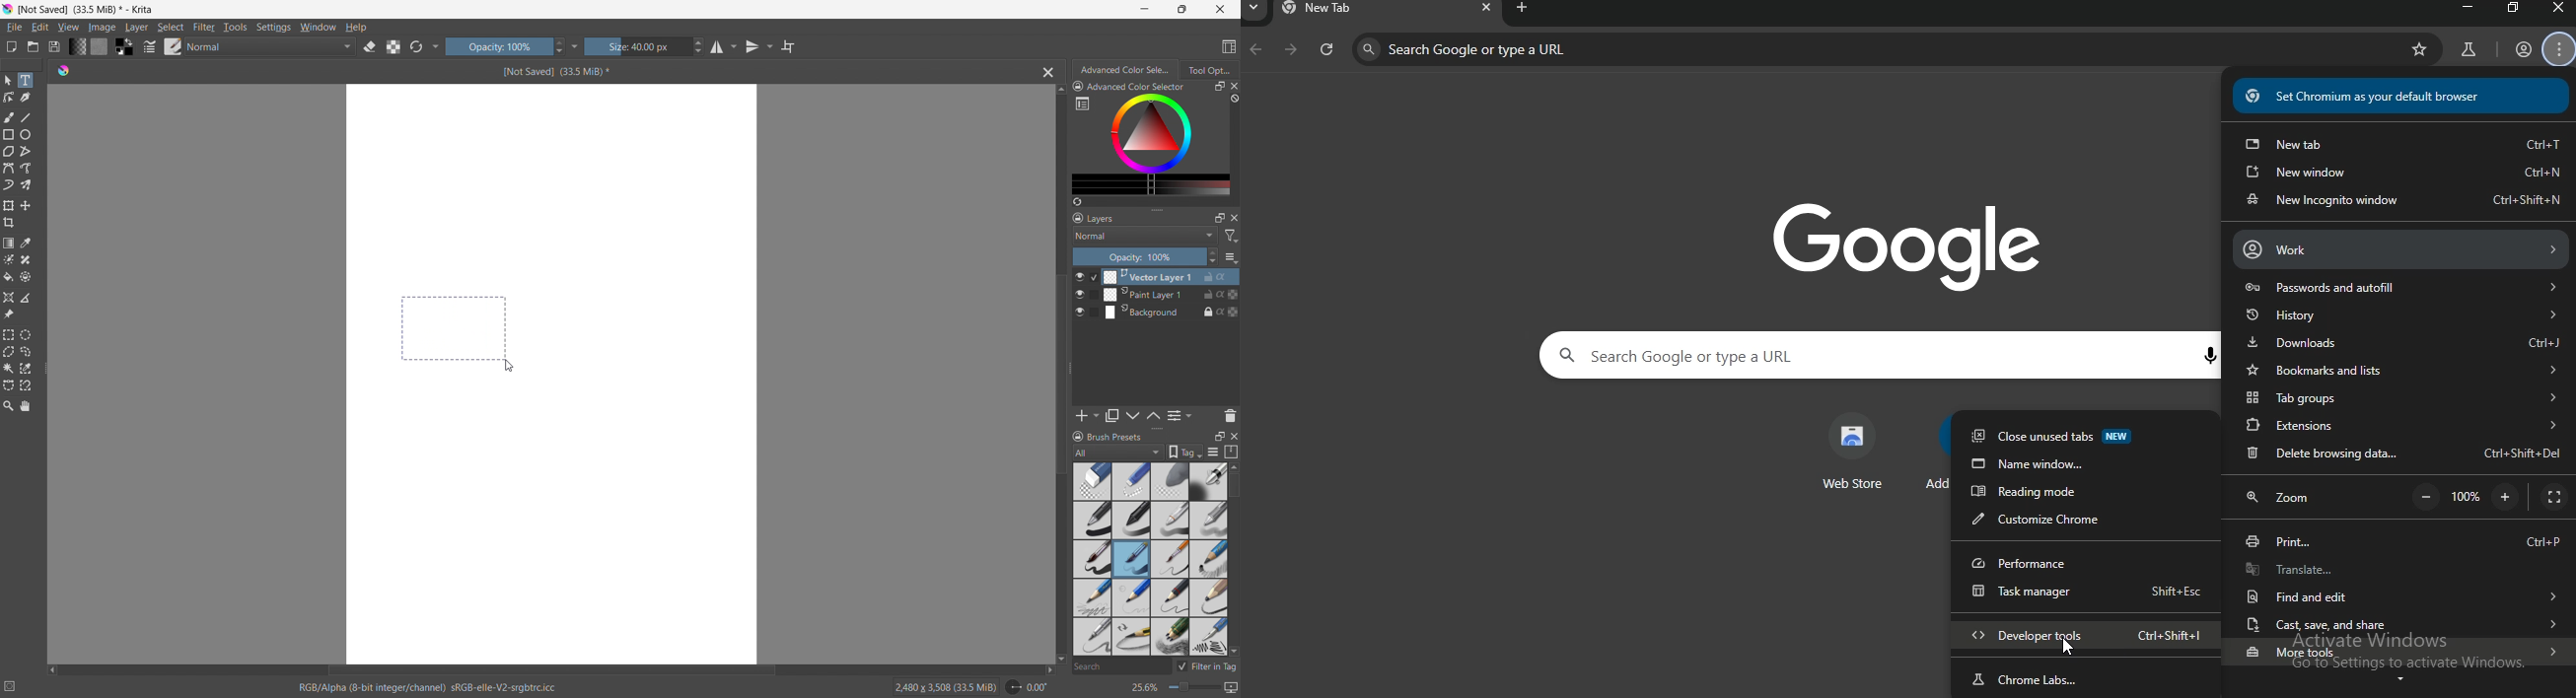  Describe the element at coordinates (1164, 312) in the screenshot. I see `Background` at that location.